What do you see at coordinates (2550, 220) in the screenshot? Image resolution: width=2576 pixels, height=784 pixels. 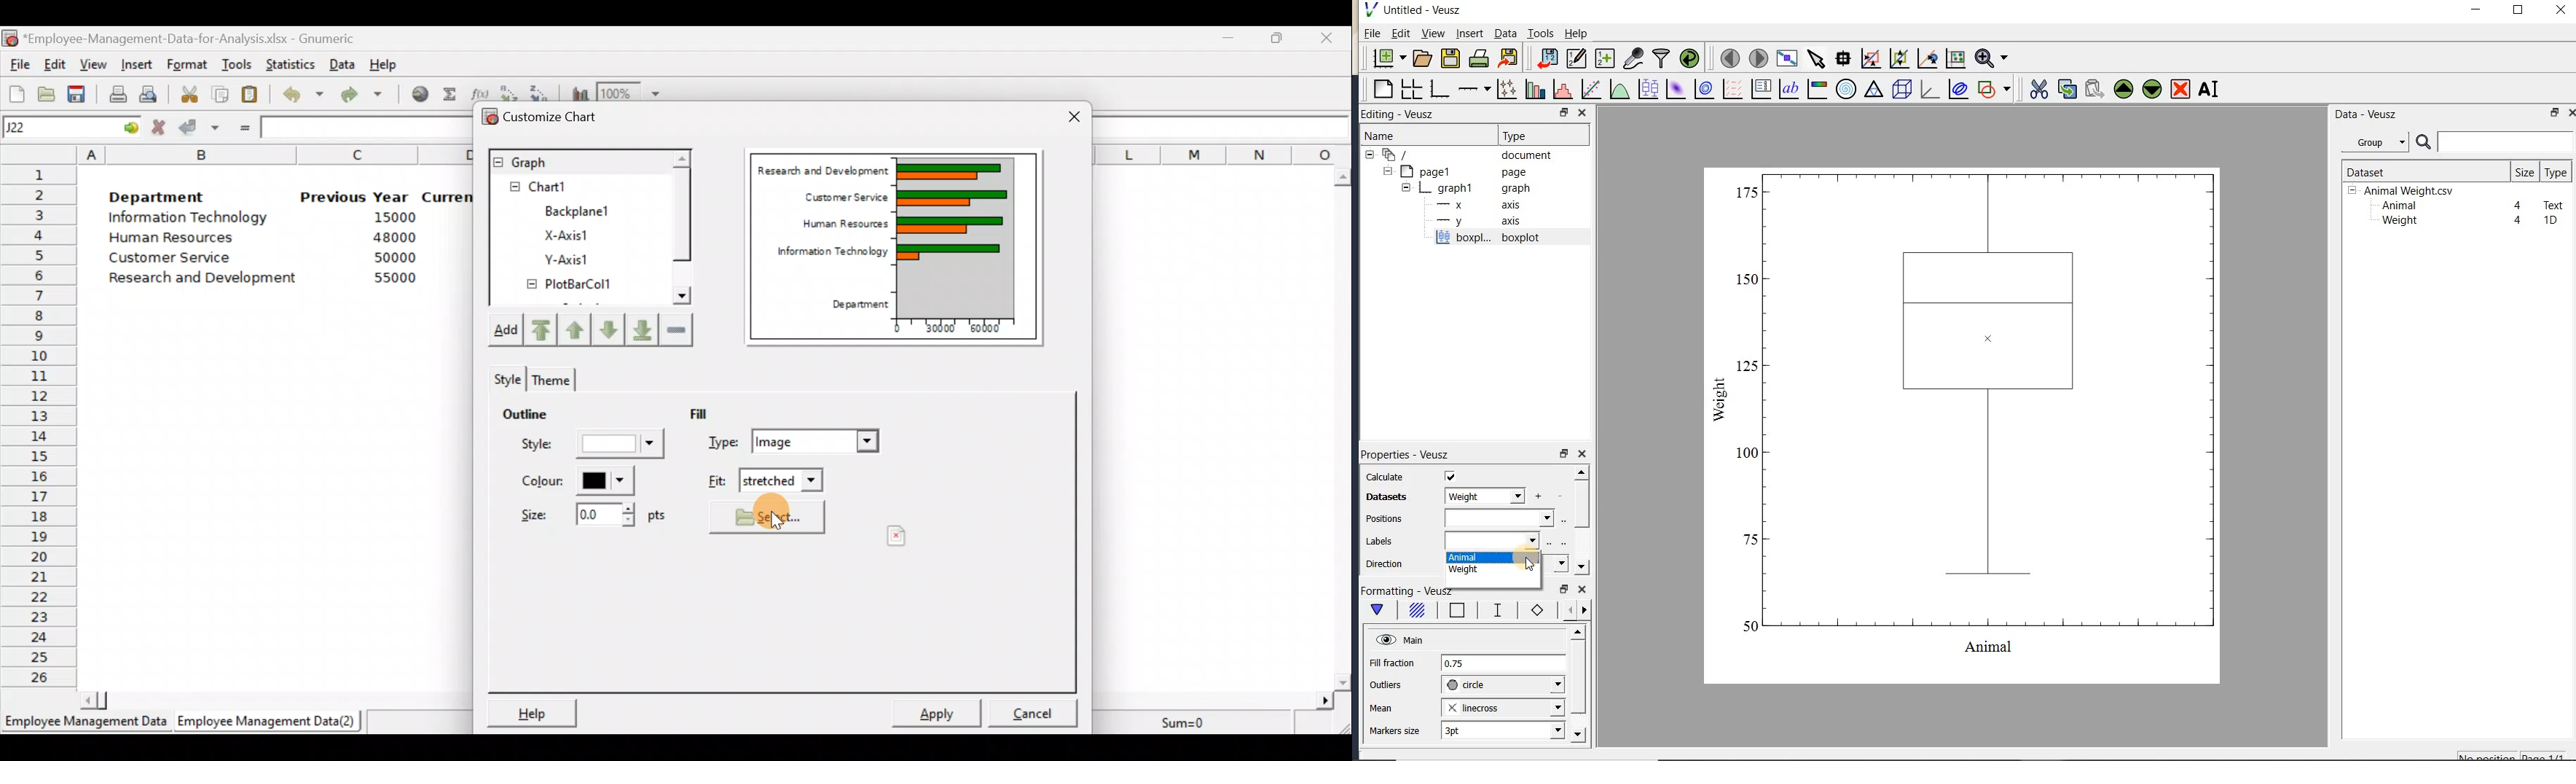 I see `1D` at bounding box center [2550, 220].